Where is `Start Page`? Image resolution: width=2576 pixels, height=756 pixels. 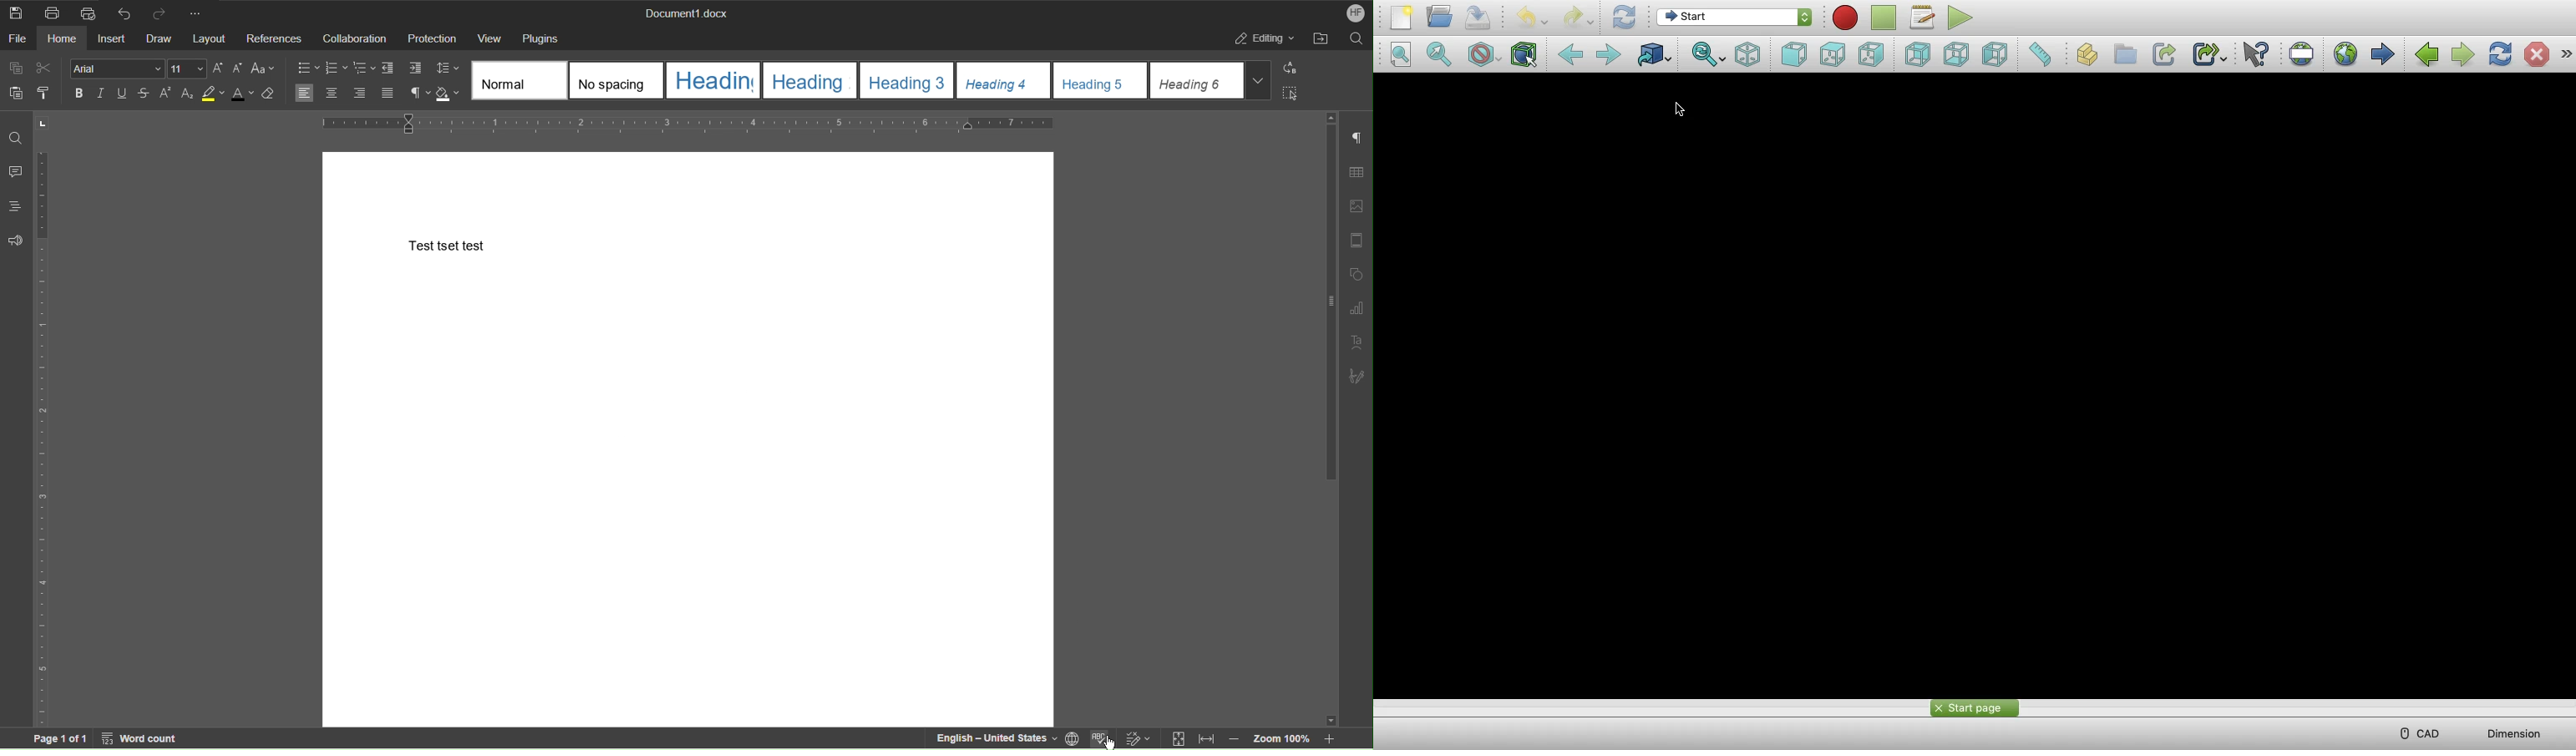 Start Page is located at coordinates (1975, 707).